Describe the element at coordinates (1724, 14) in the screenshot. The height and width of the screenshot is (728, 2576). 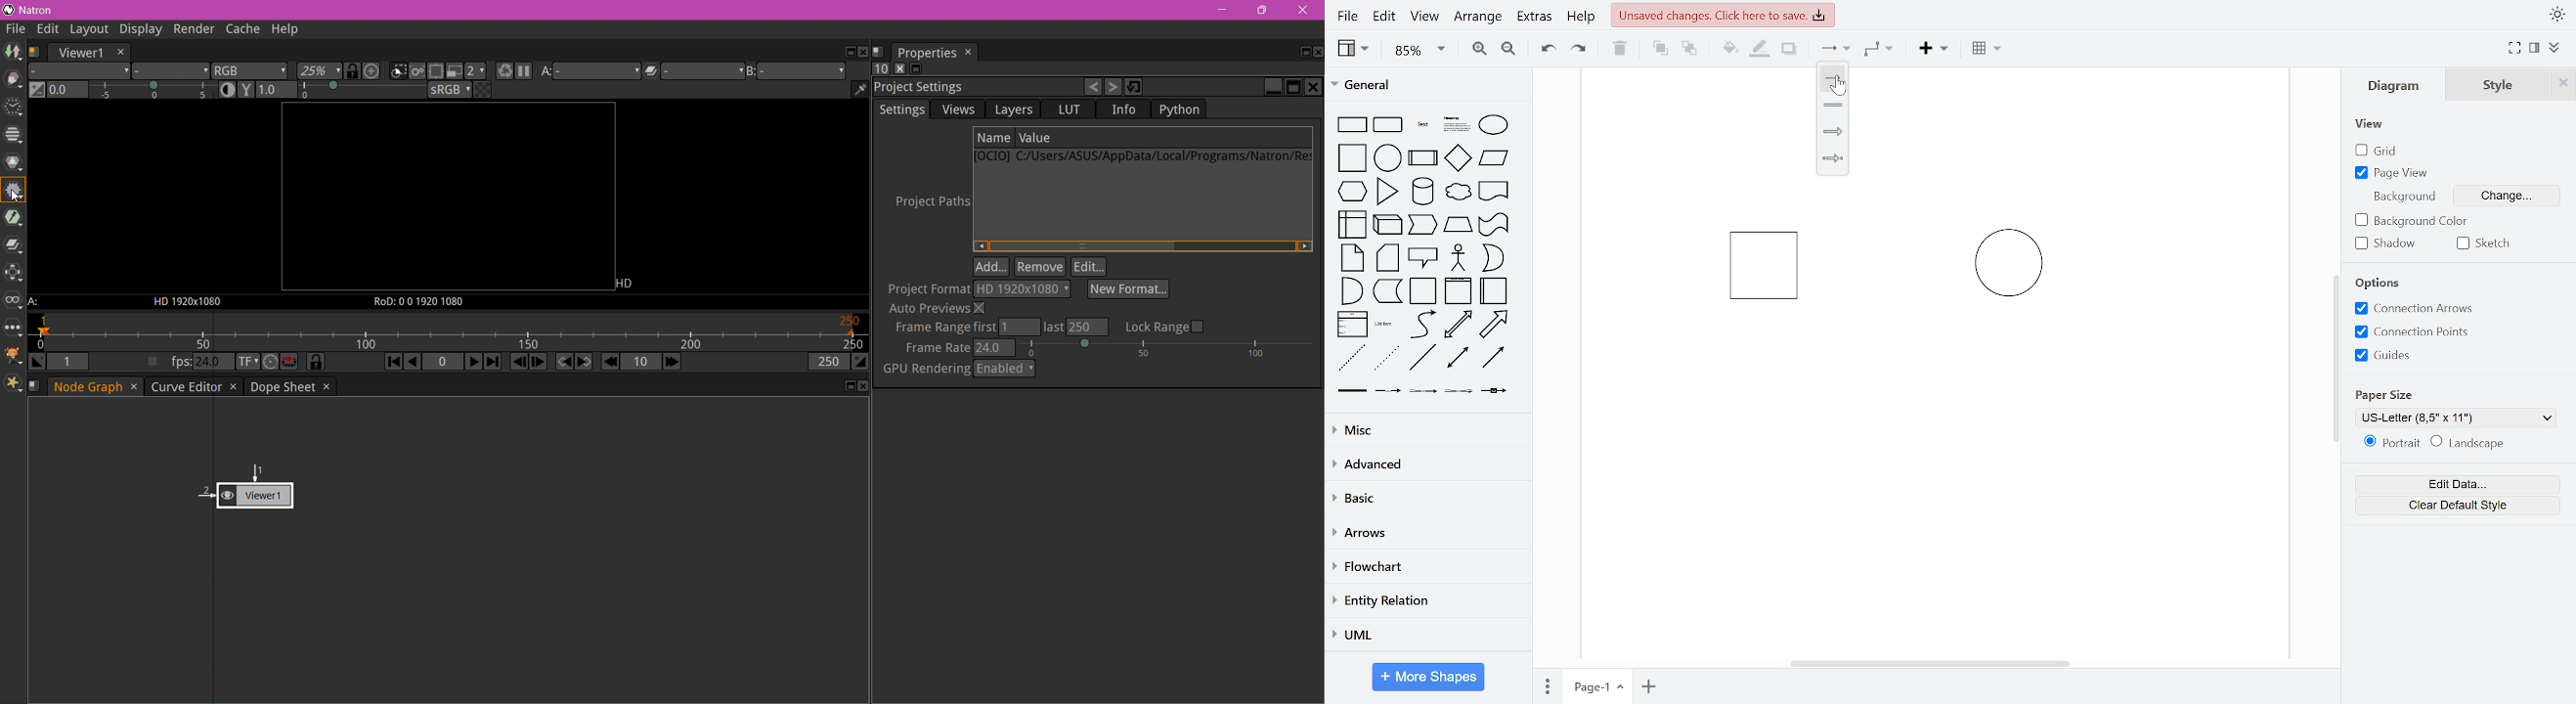
I see `unsaved changes. Click here to save` at that location.